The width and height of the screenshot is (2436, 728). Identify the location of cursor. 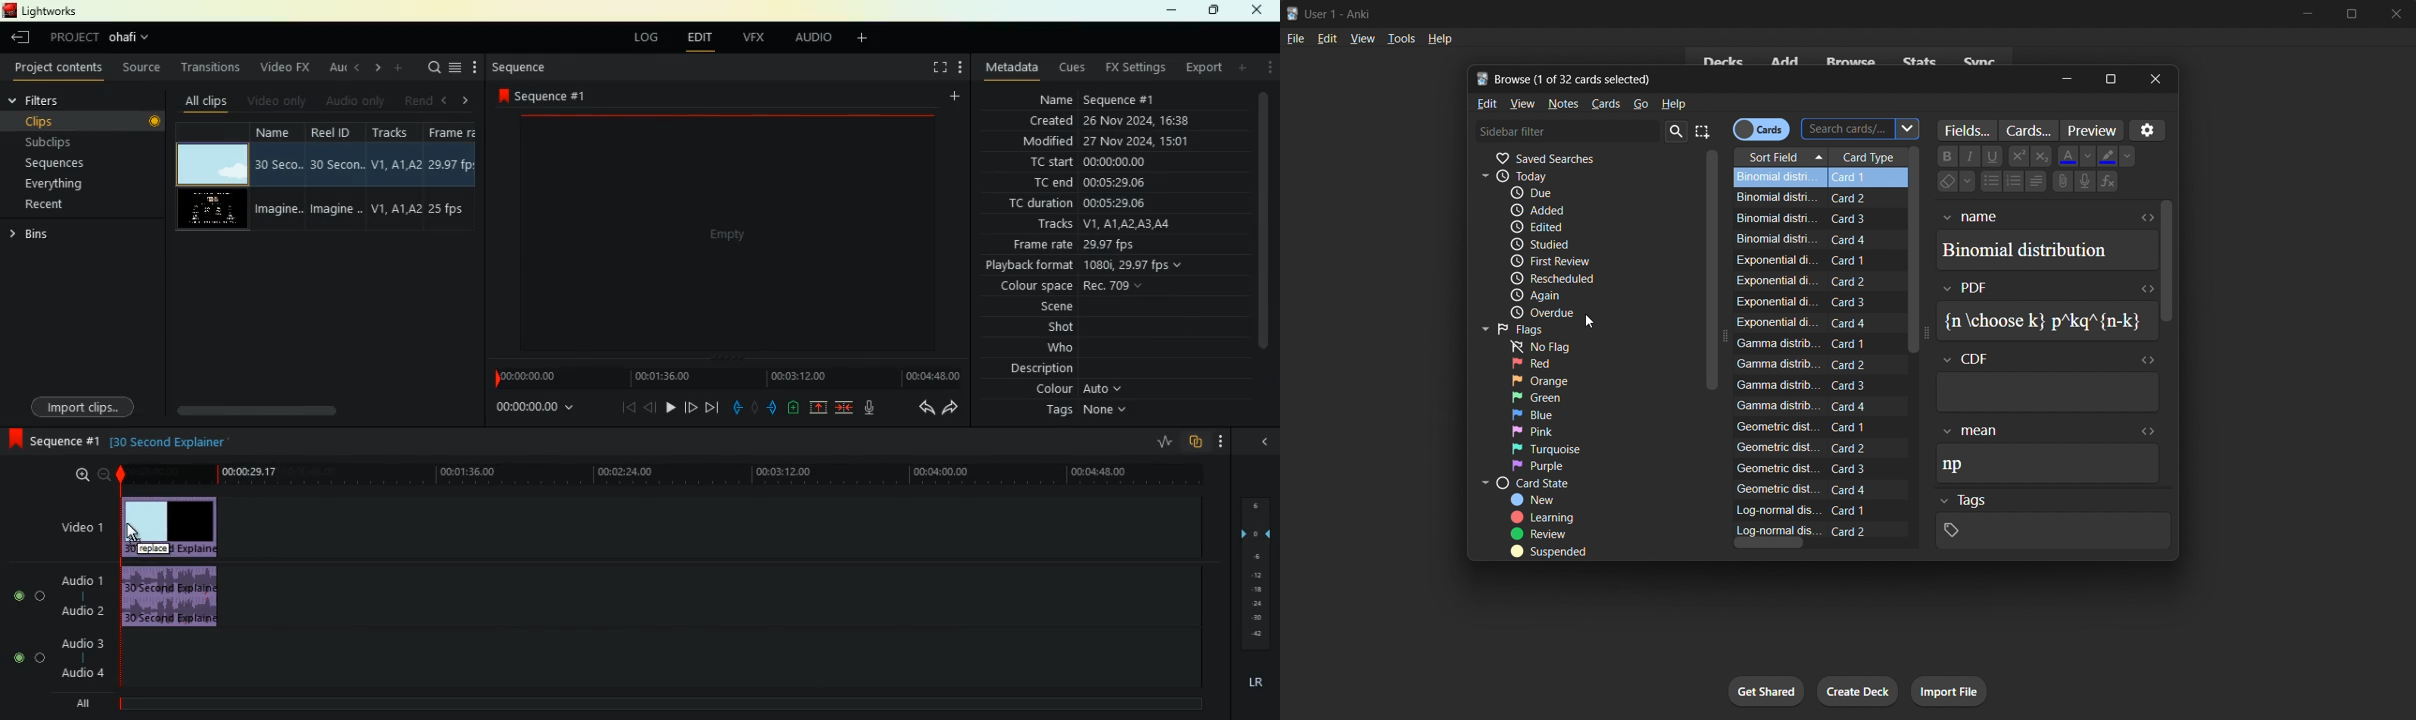
(1585, 322).